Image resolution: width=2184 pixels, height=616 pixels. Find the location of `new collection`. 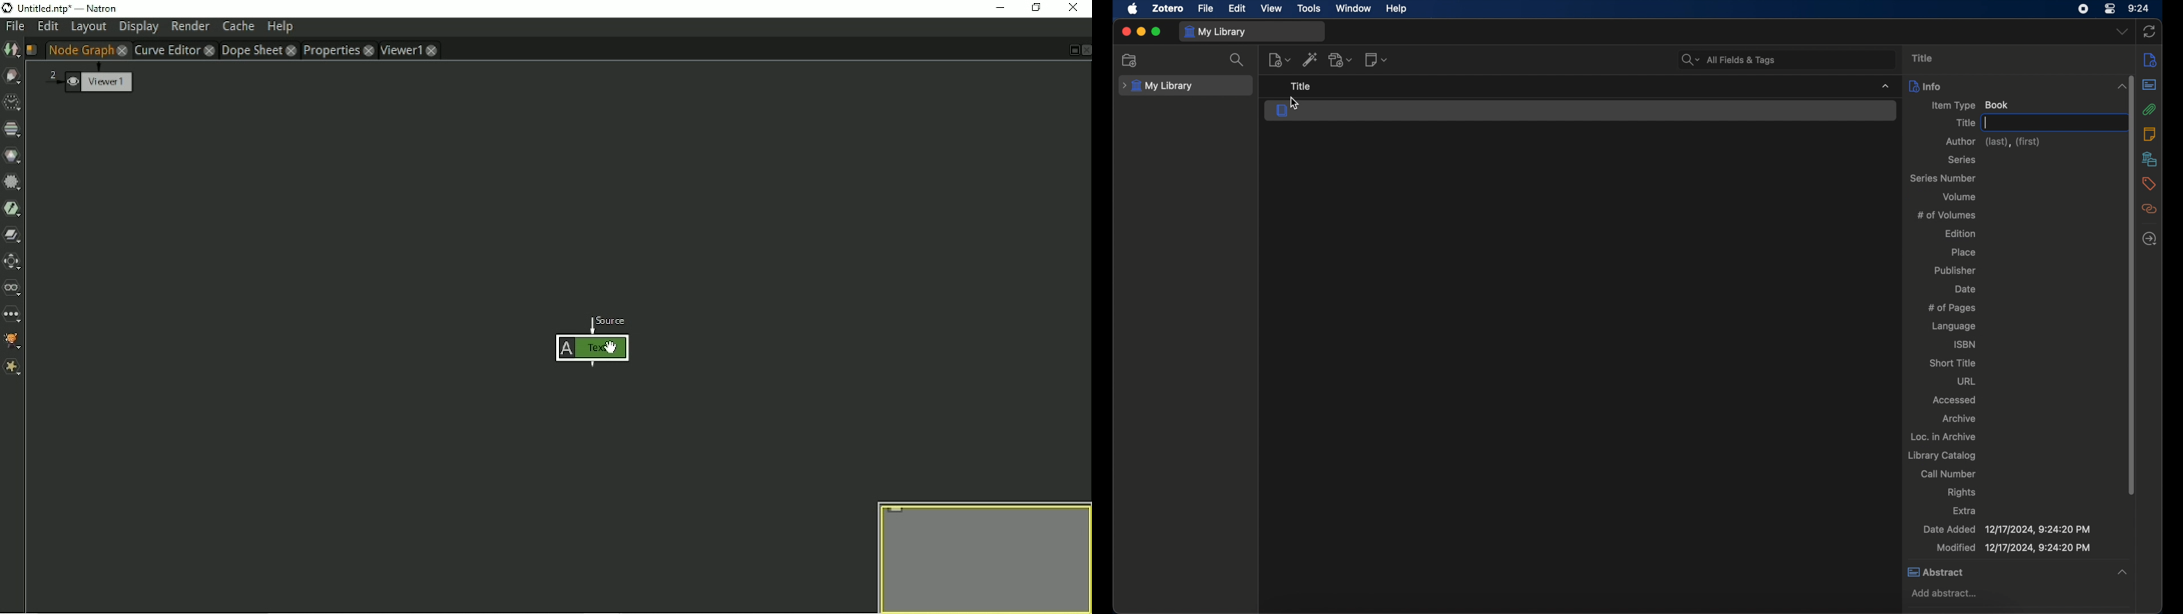

new collection is located at coordinates (1130, 60).